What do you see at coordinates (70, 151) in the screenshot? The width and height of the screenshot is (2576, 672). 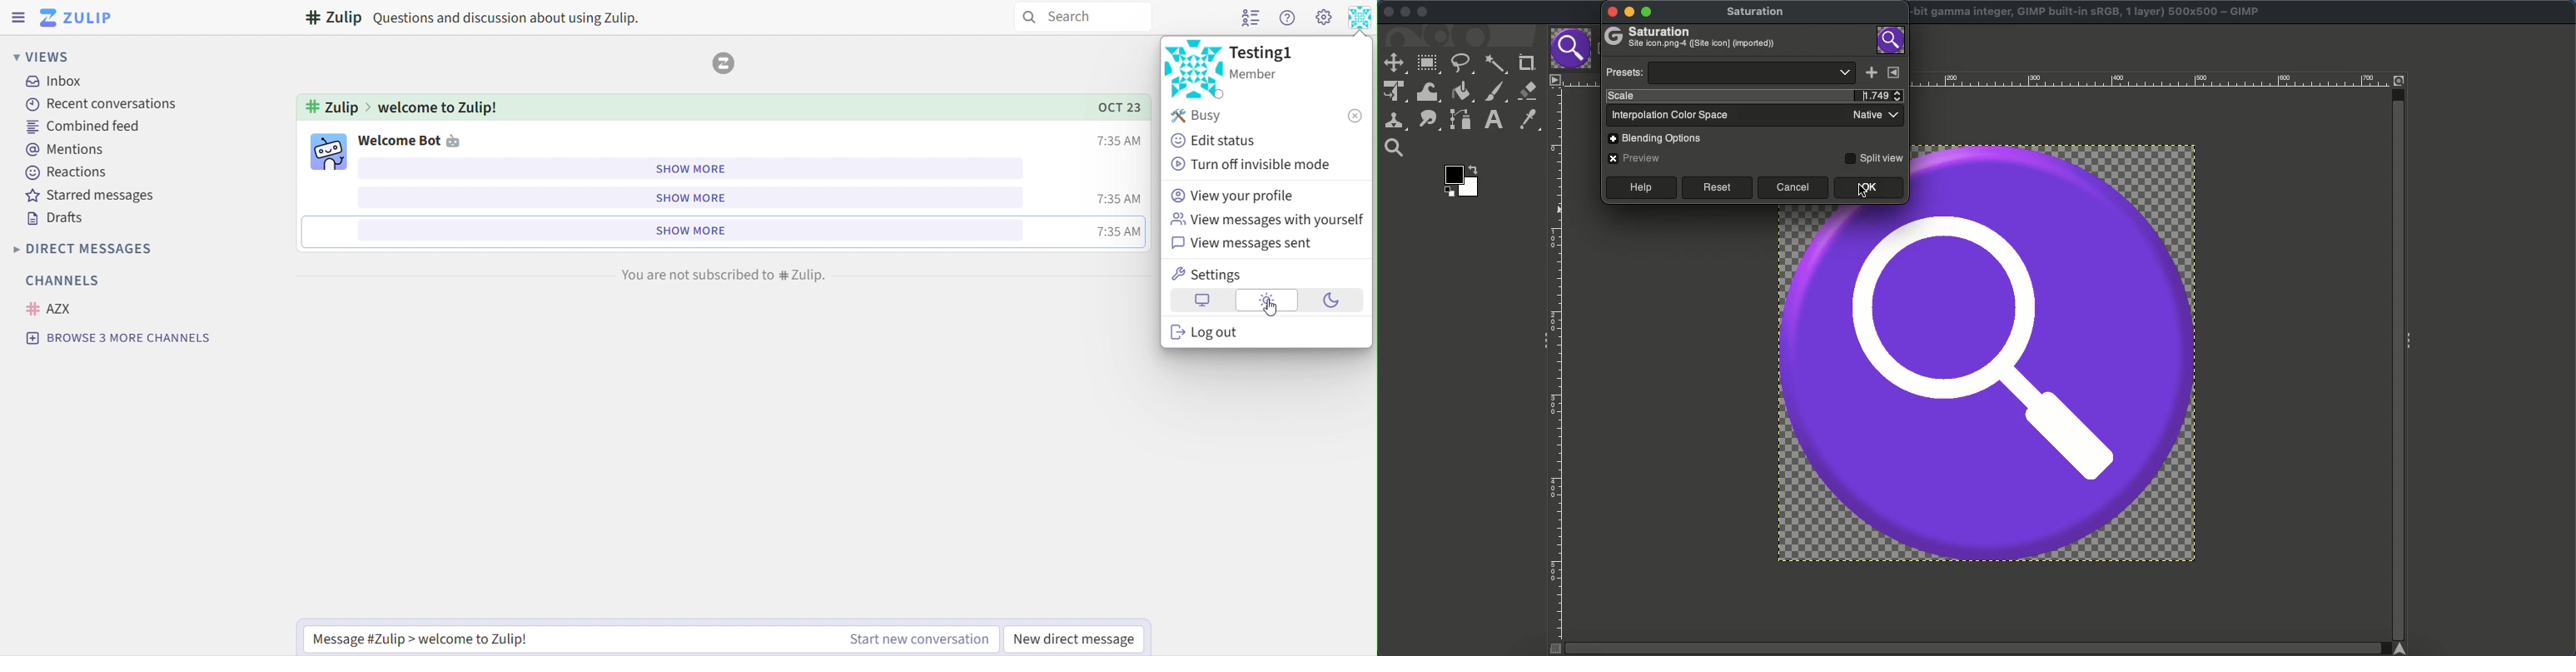 I see `mentions` at bounding box center [70, 151].